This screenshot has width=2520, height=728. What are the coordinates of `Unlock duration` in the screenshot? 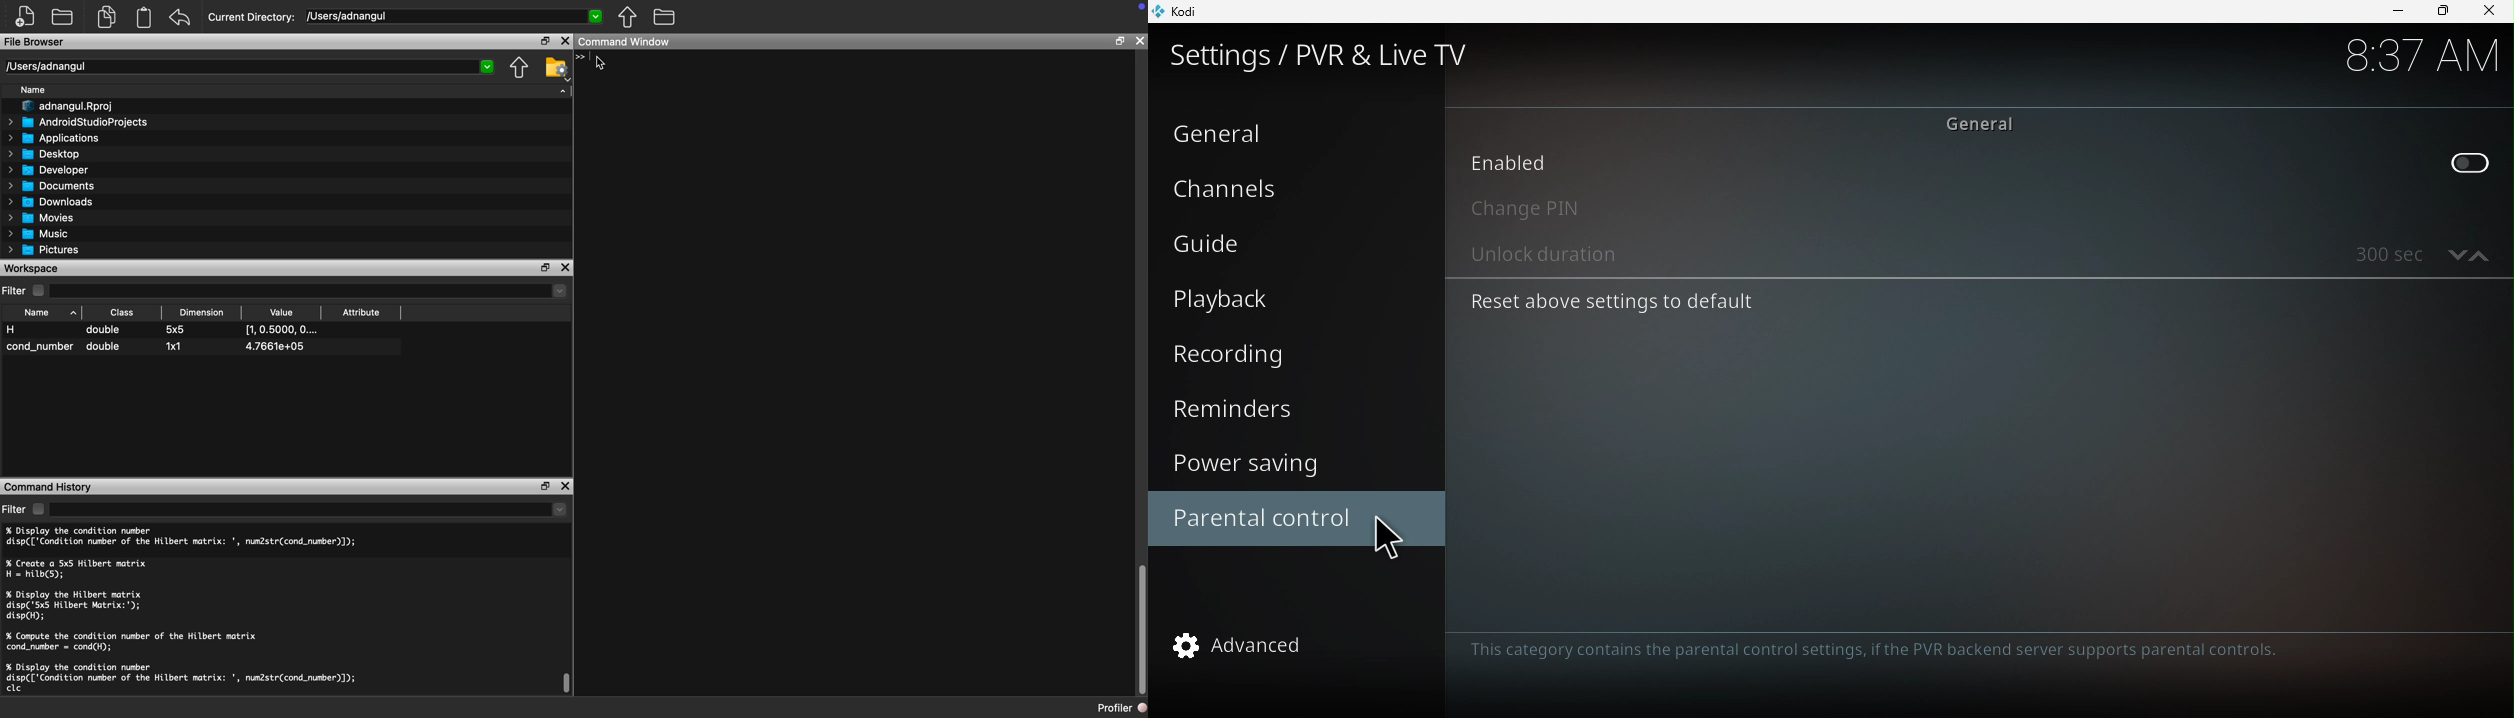 It's located at (1938, 259).